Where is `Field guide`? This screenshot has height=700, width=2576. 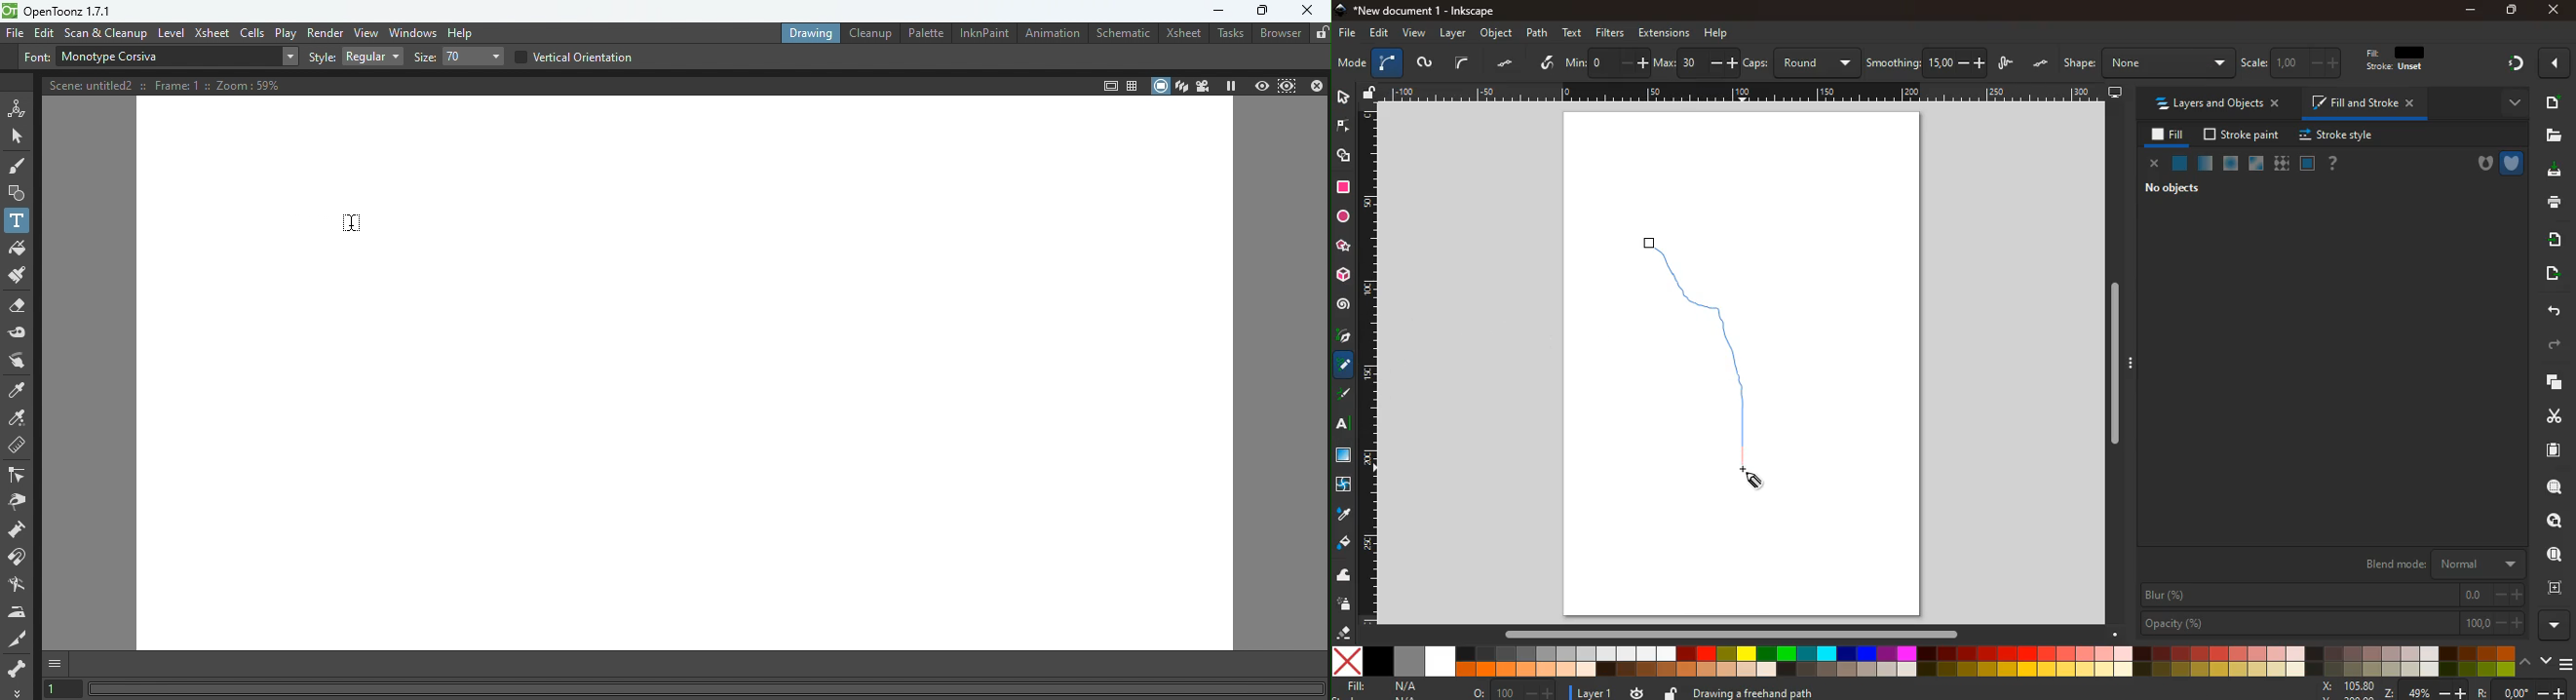
Field guide is located at coordinates (1133, 85).